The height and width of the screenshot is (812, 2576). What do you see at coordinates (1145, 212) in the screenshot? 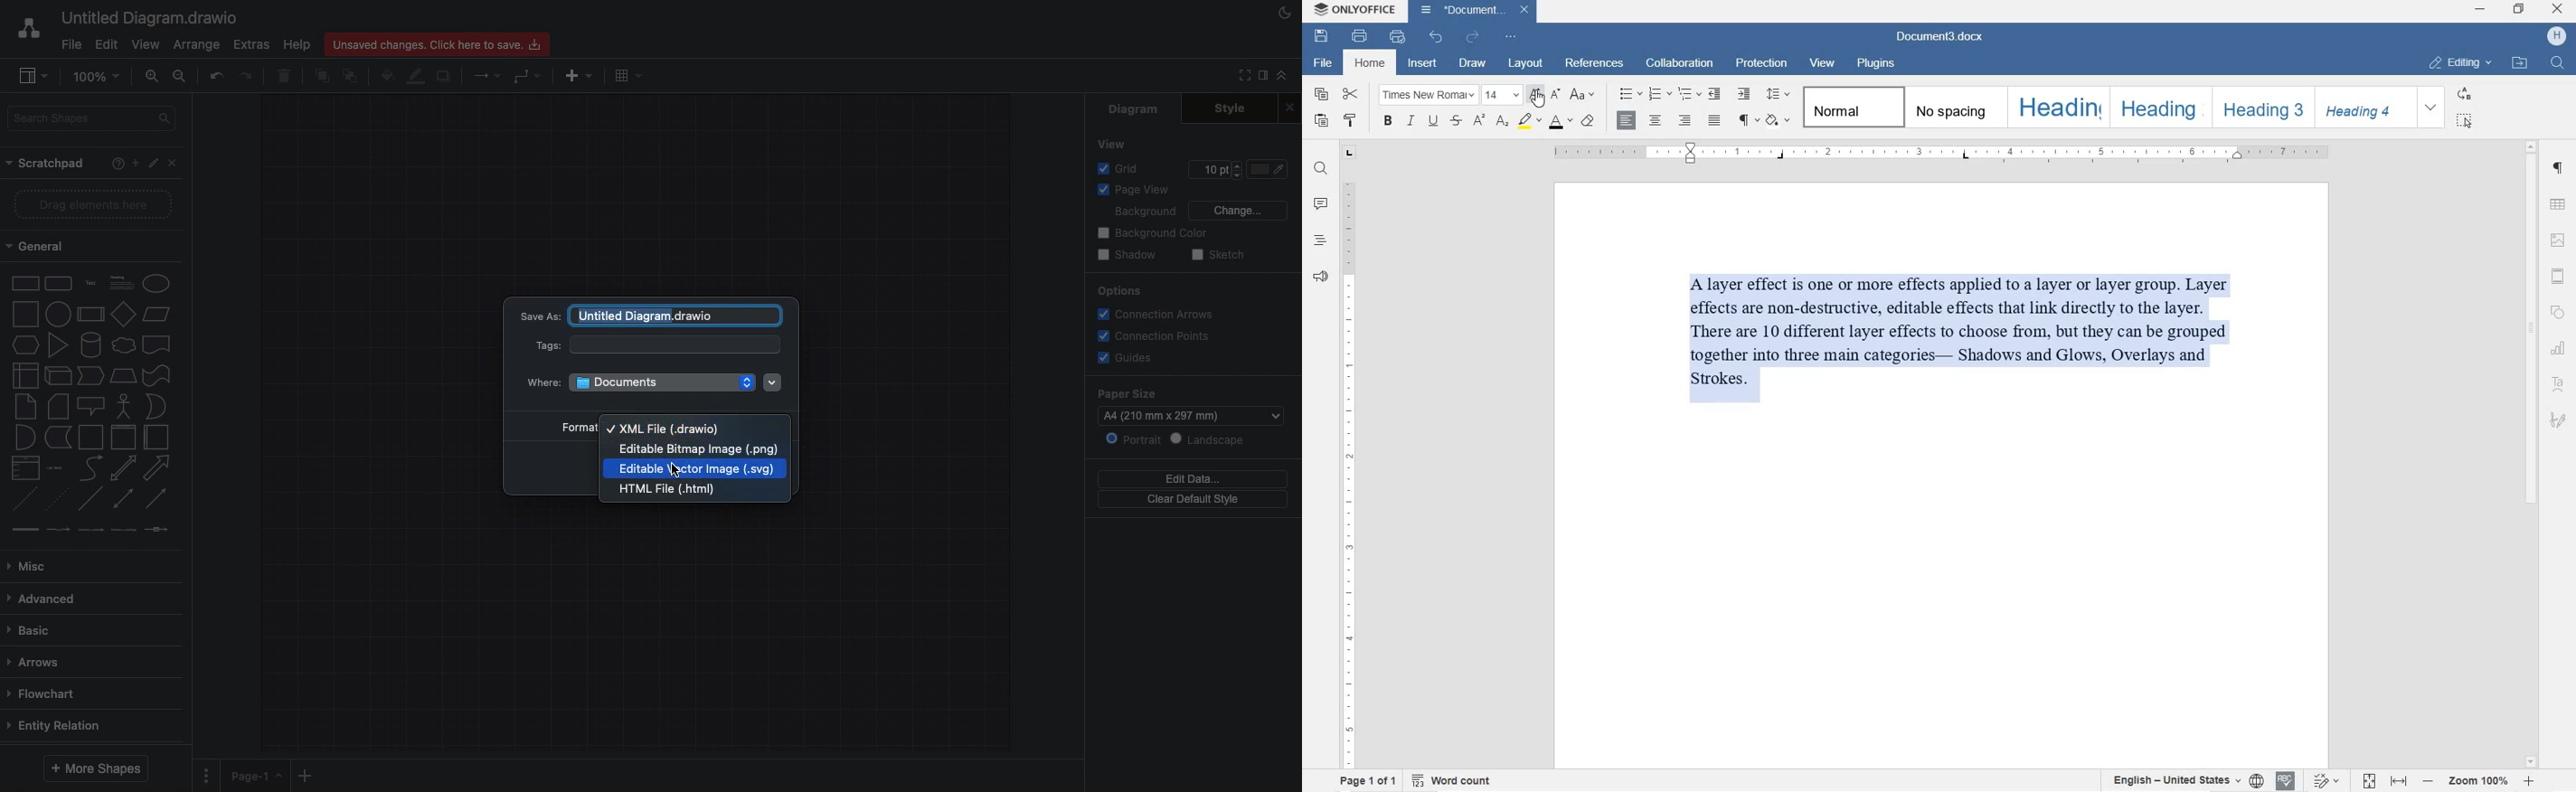
I see `Background` at bounding box center [1145, 212].